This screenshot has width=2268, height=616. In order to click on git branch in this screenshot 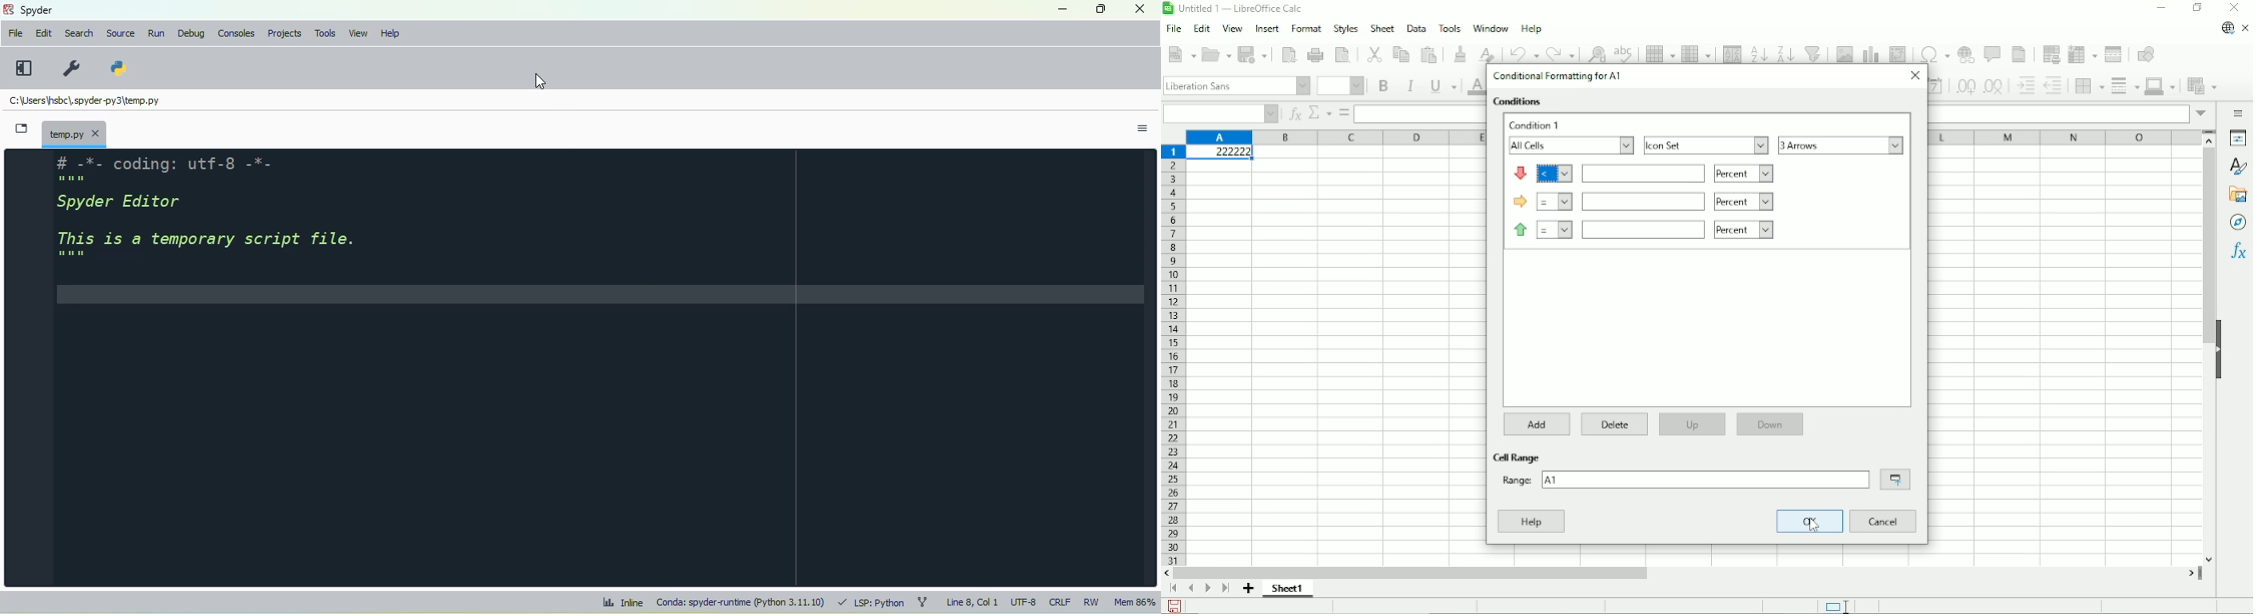, I will do `click(922, 602)`.